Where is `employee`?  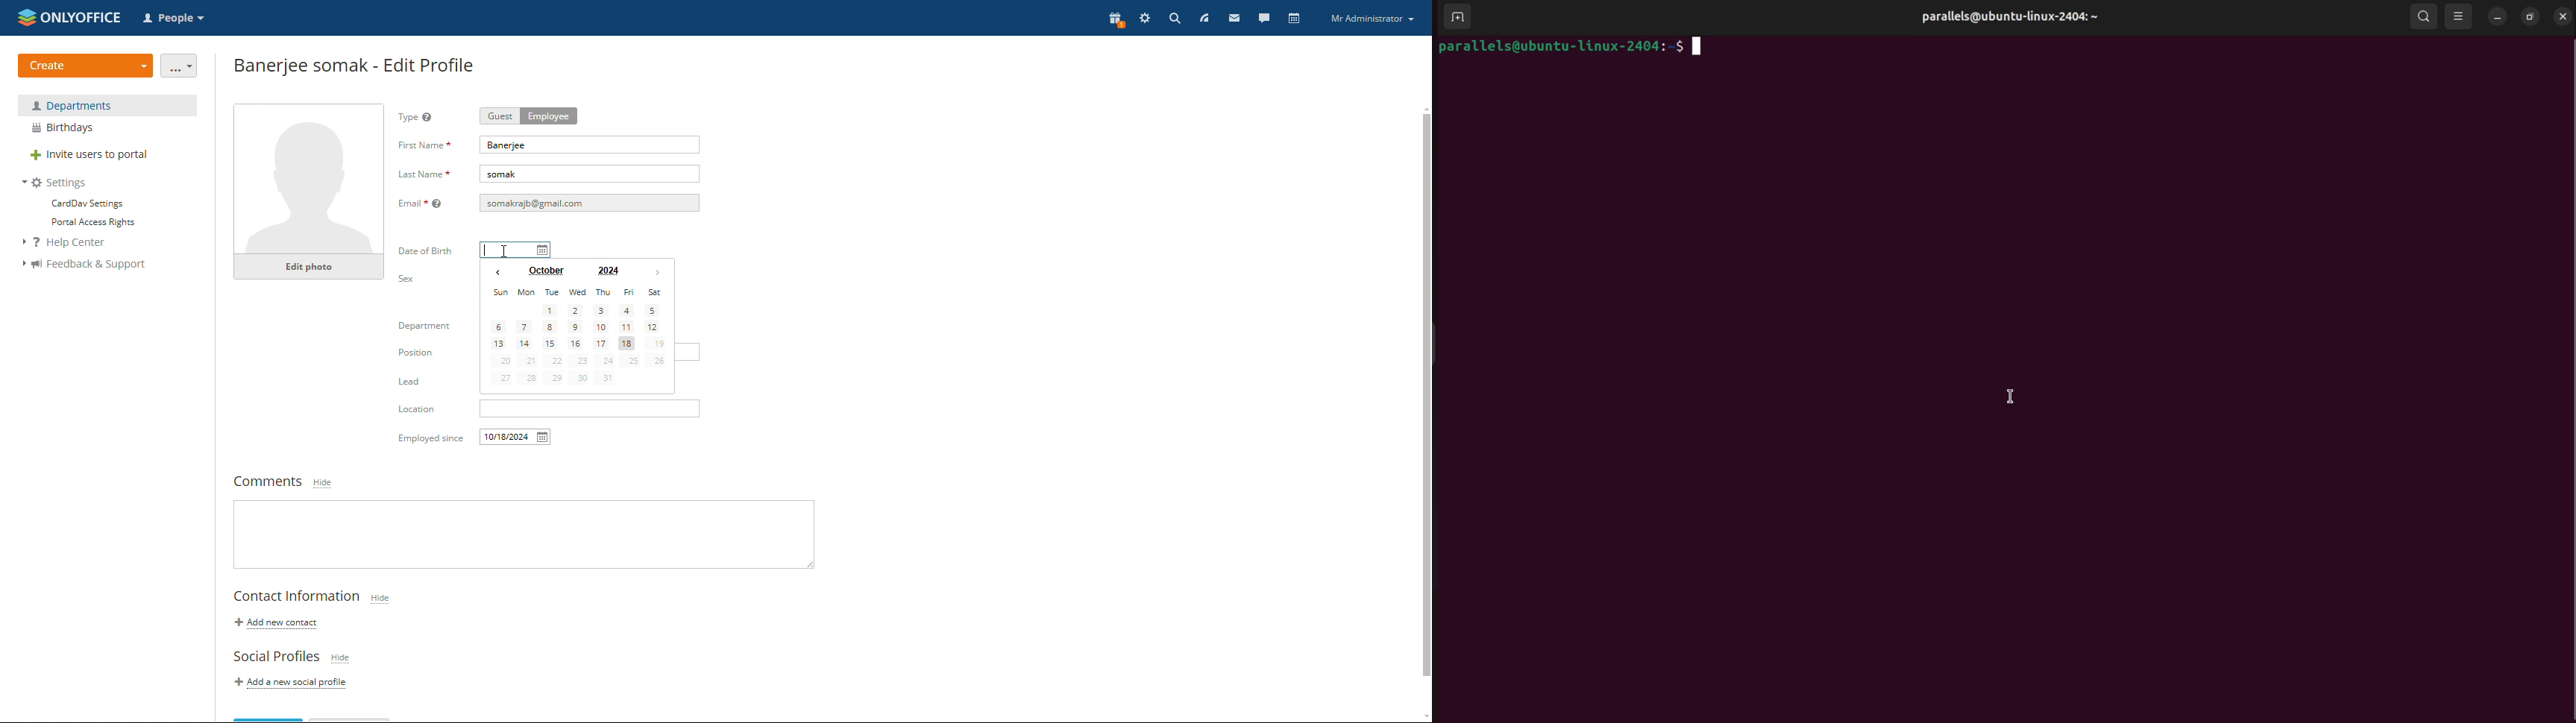 employee is located at coordinates (549, 116).